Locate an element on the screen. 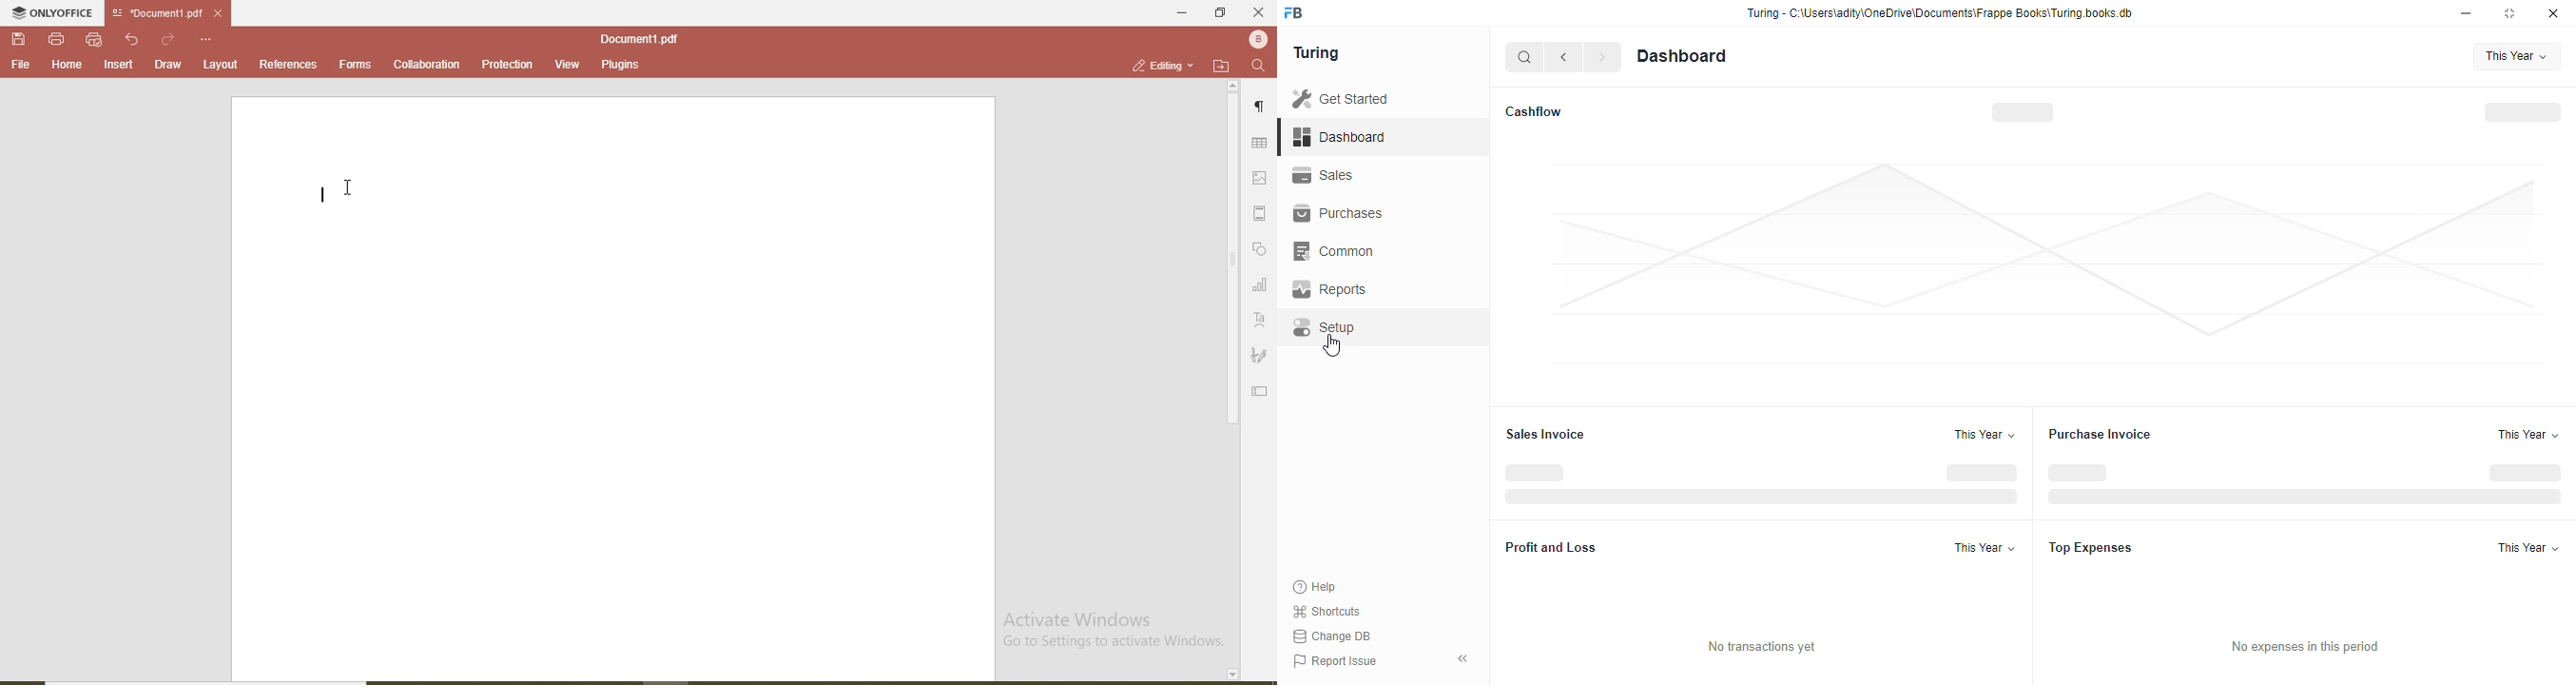  Get Started is located at coordinates (1364, 97).